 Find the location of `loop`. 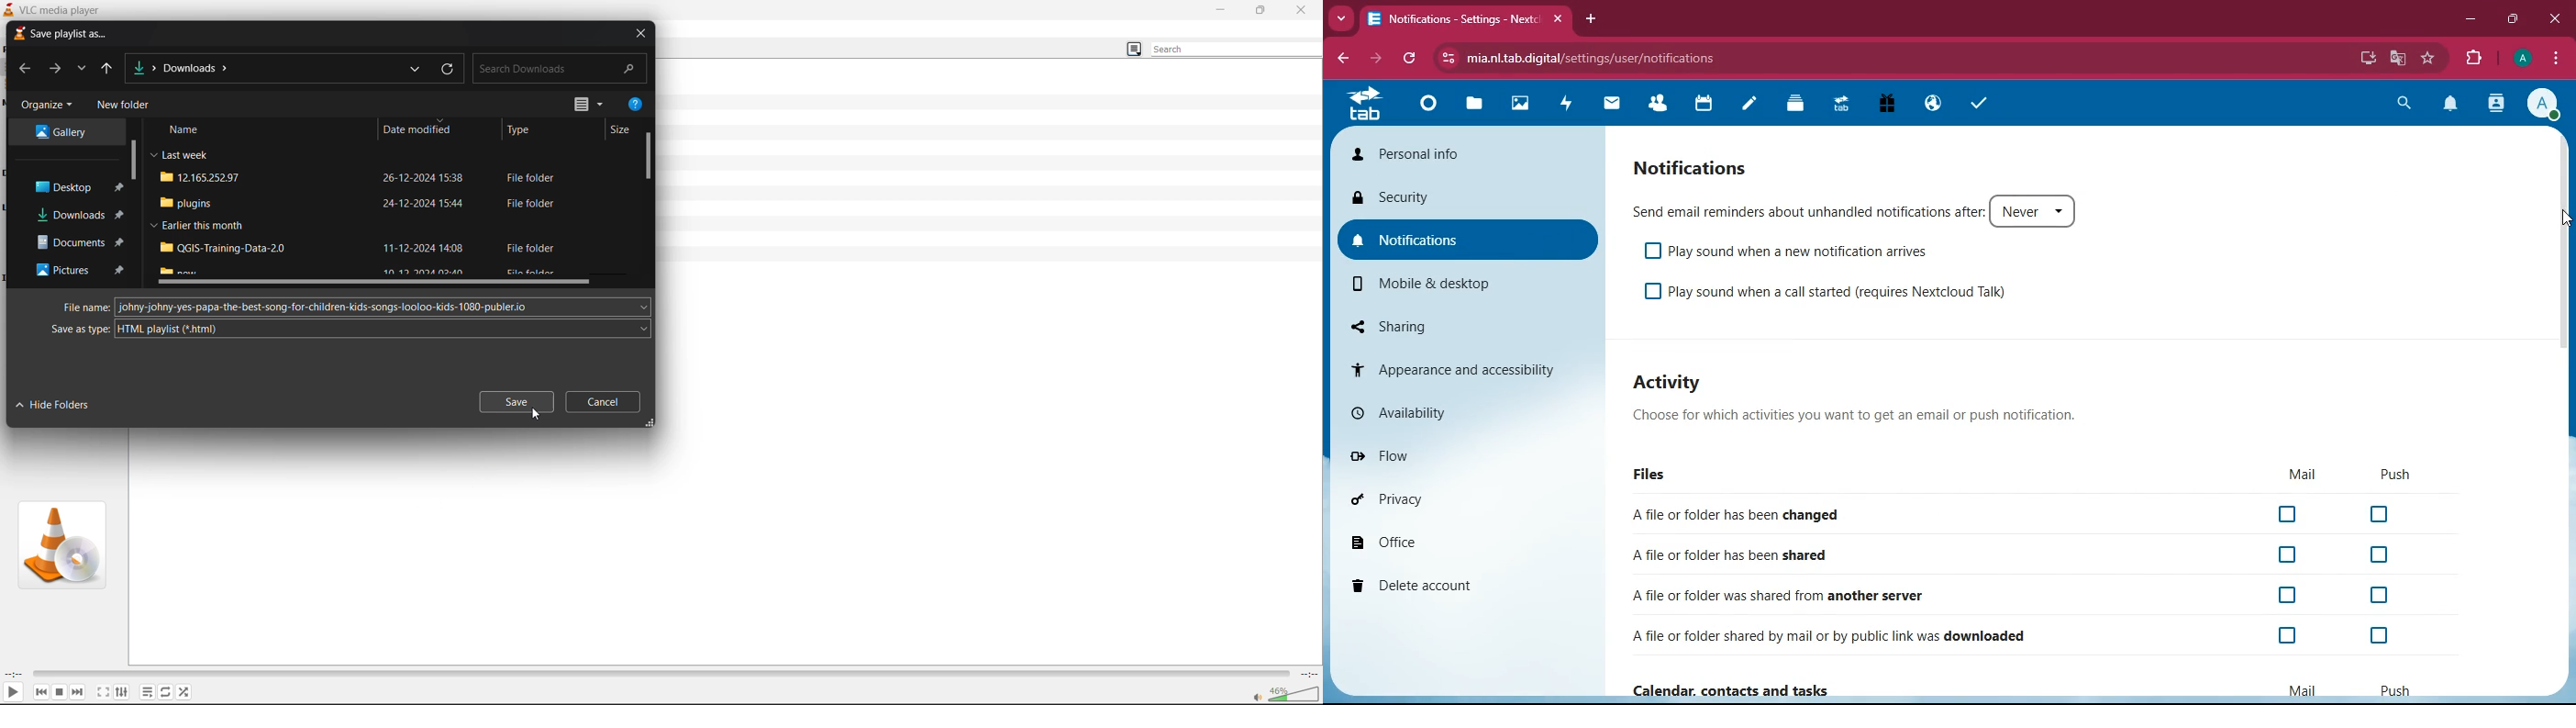

loop is located at coordinates (169, 691).